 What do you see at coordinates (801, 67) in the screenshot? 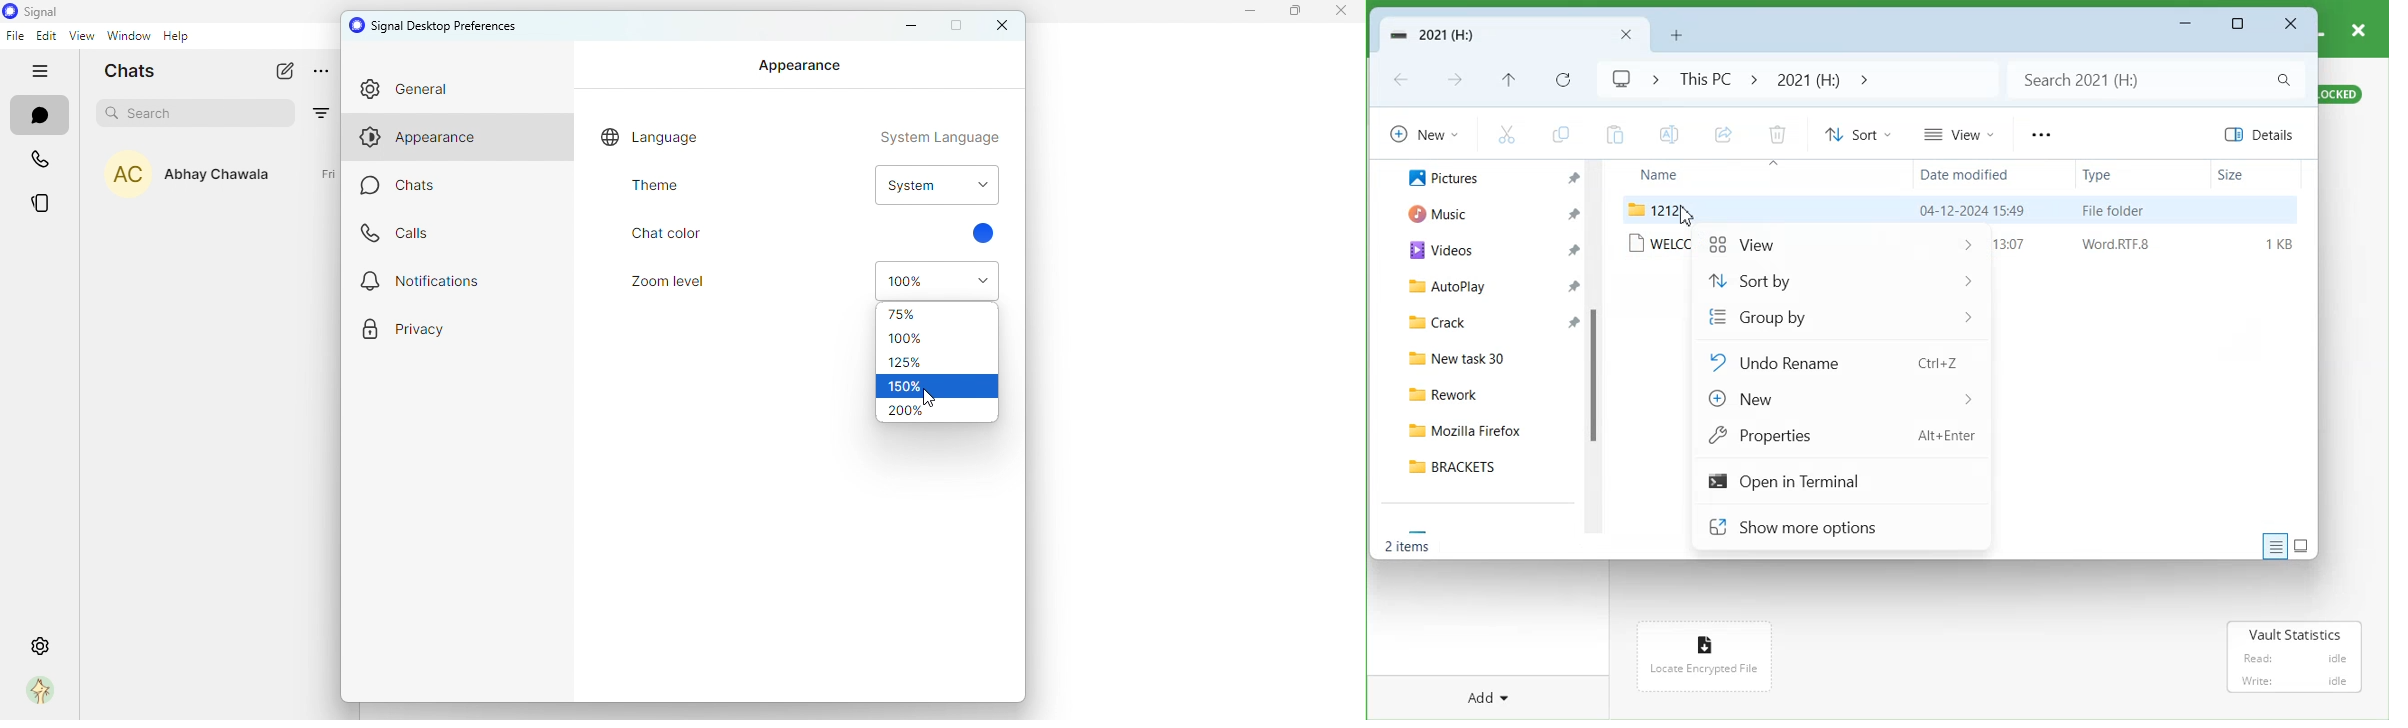
I see `Appearance` at bounding box center [801, 67].